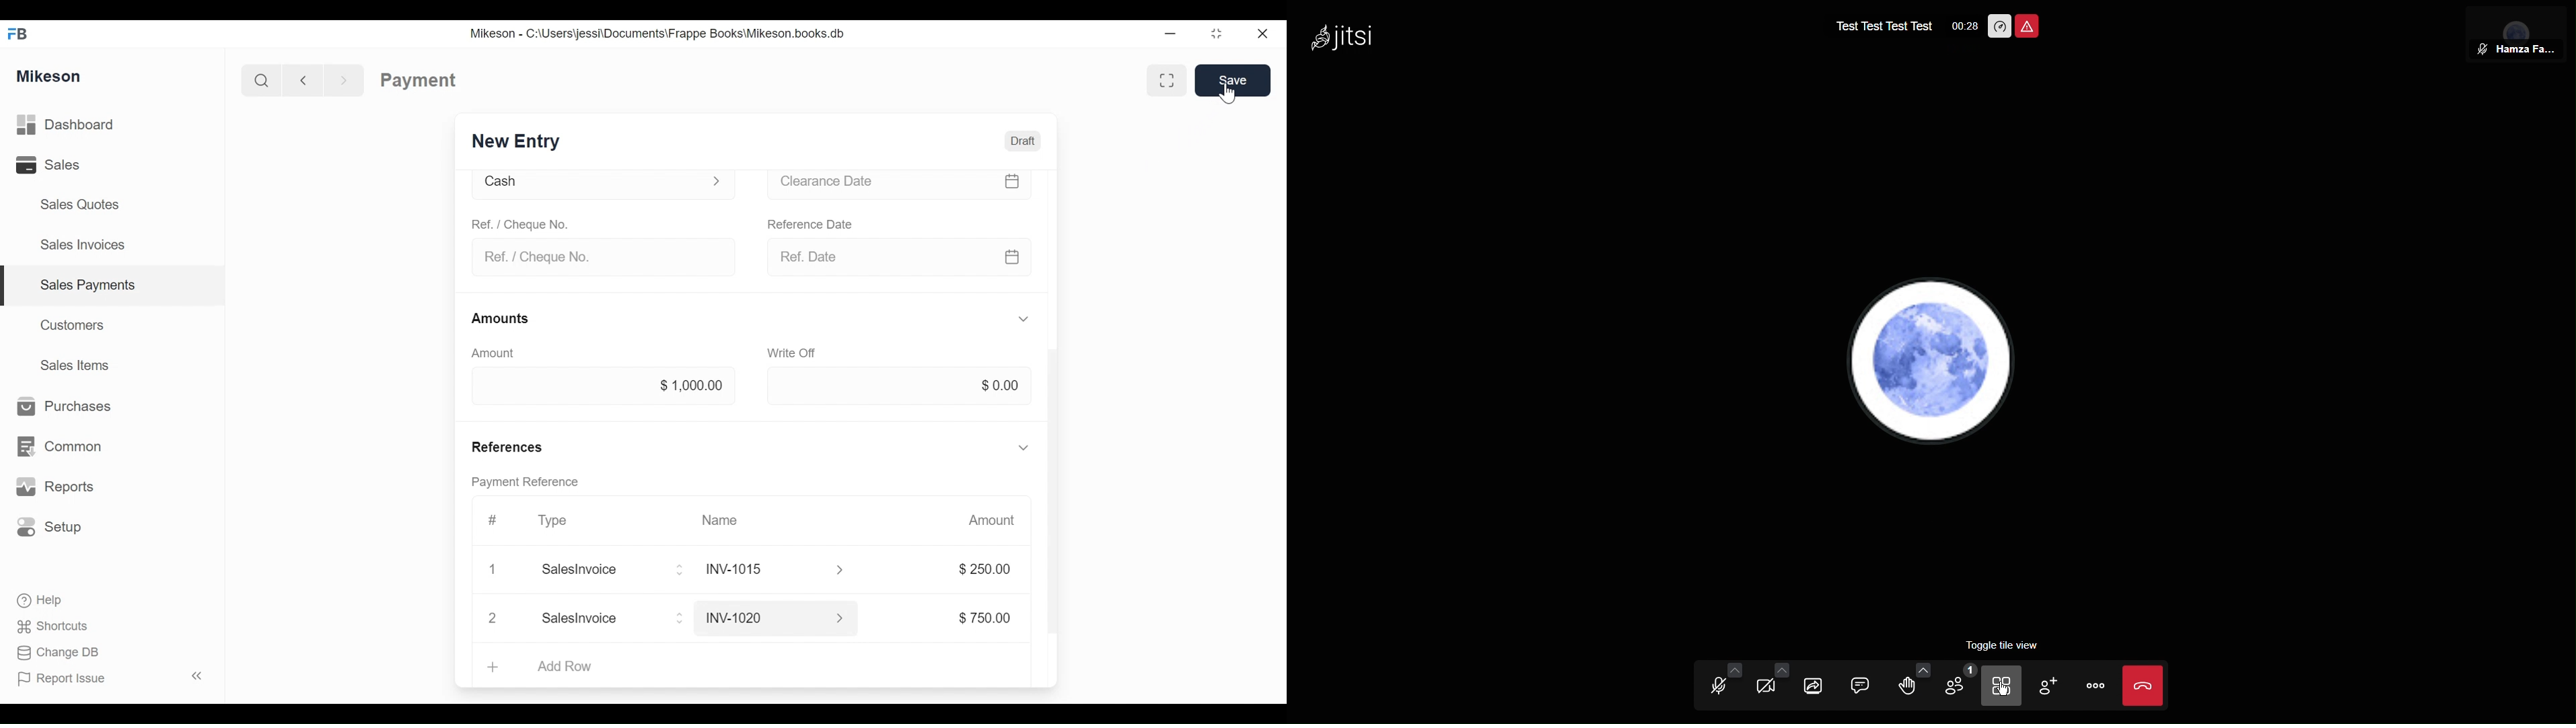 This screenshot has height=728, width=2576. I want to click on Customers, so click(76, 324).